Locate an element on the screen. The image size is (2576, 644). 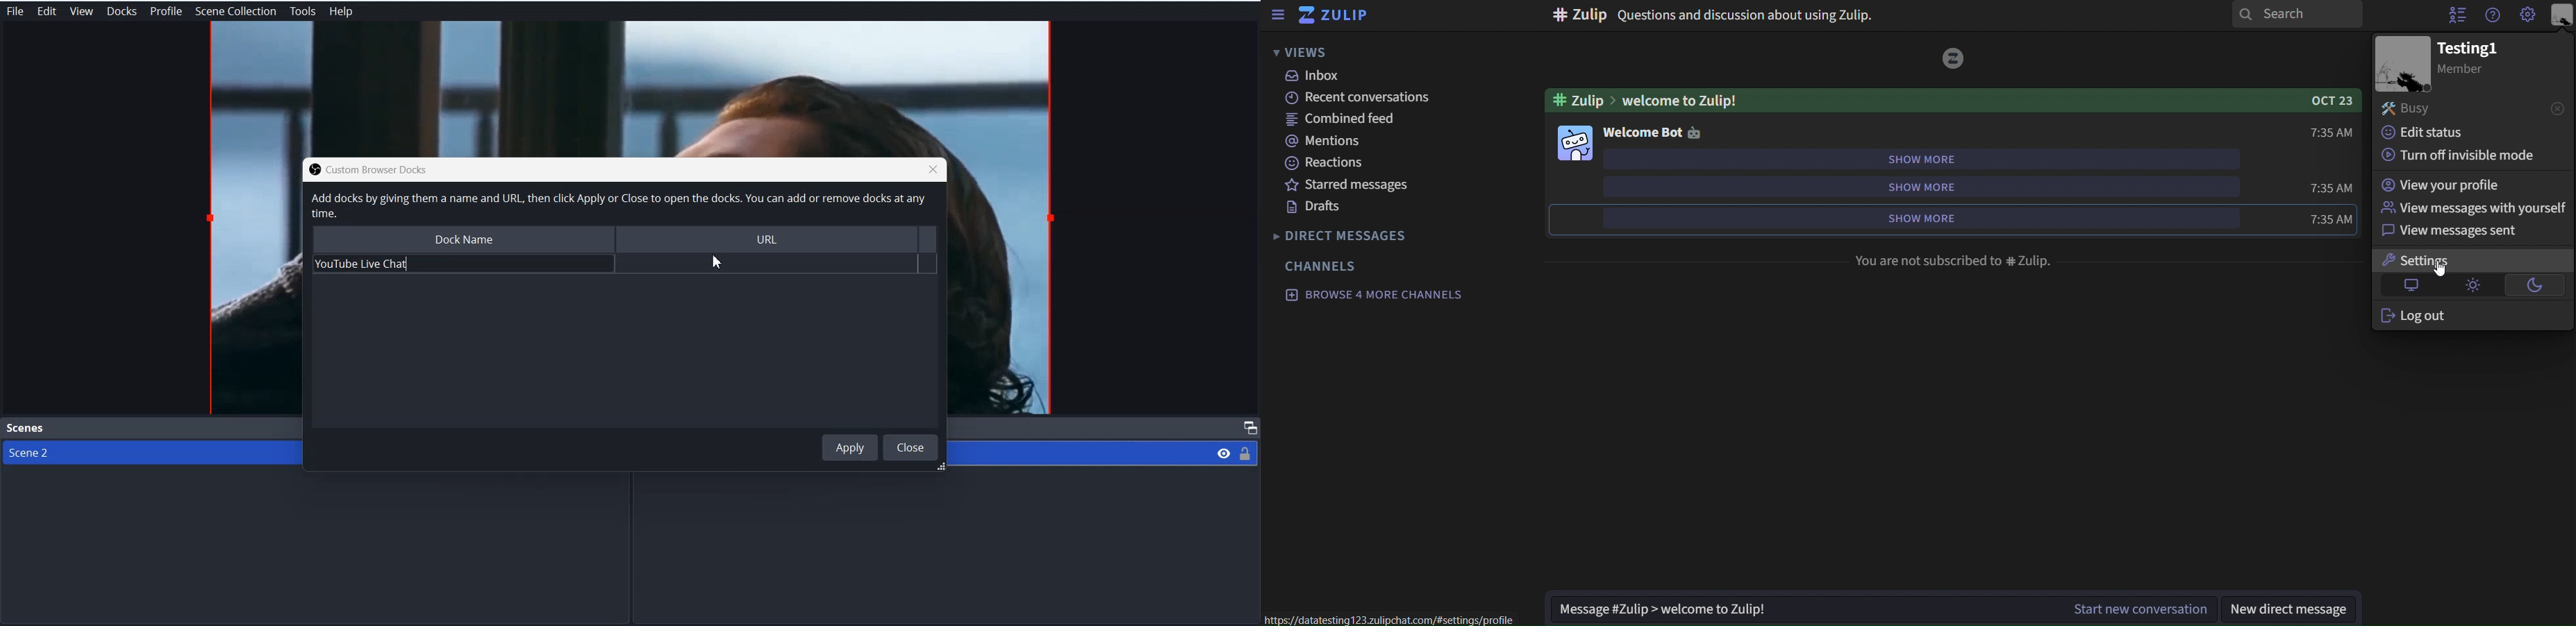
recent conversations is located at coordinates (1355, 96).